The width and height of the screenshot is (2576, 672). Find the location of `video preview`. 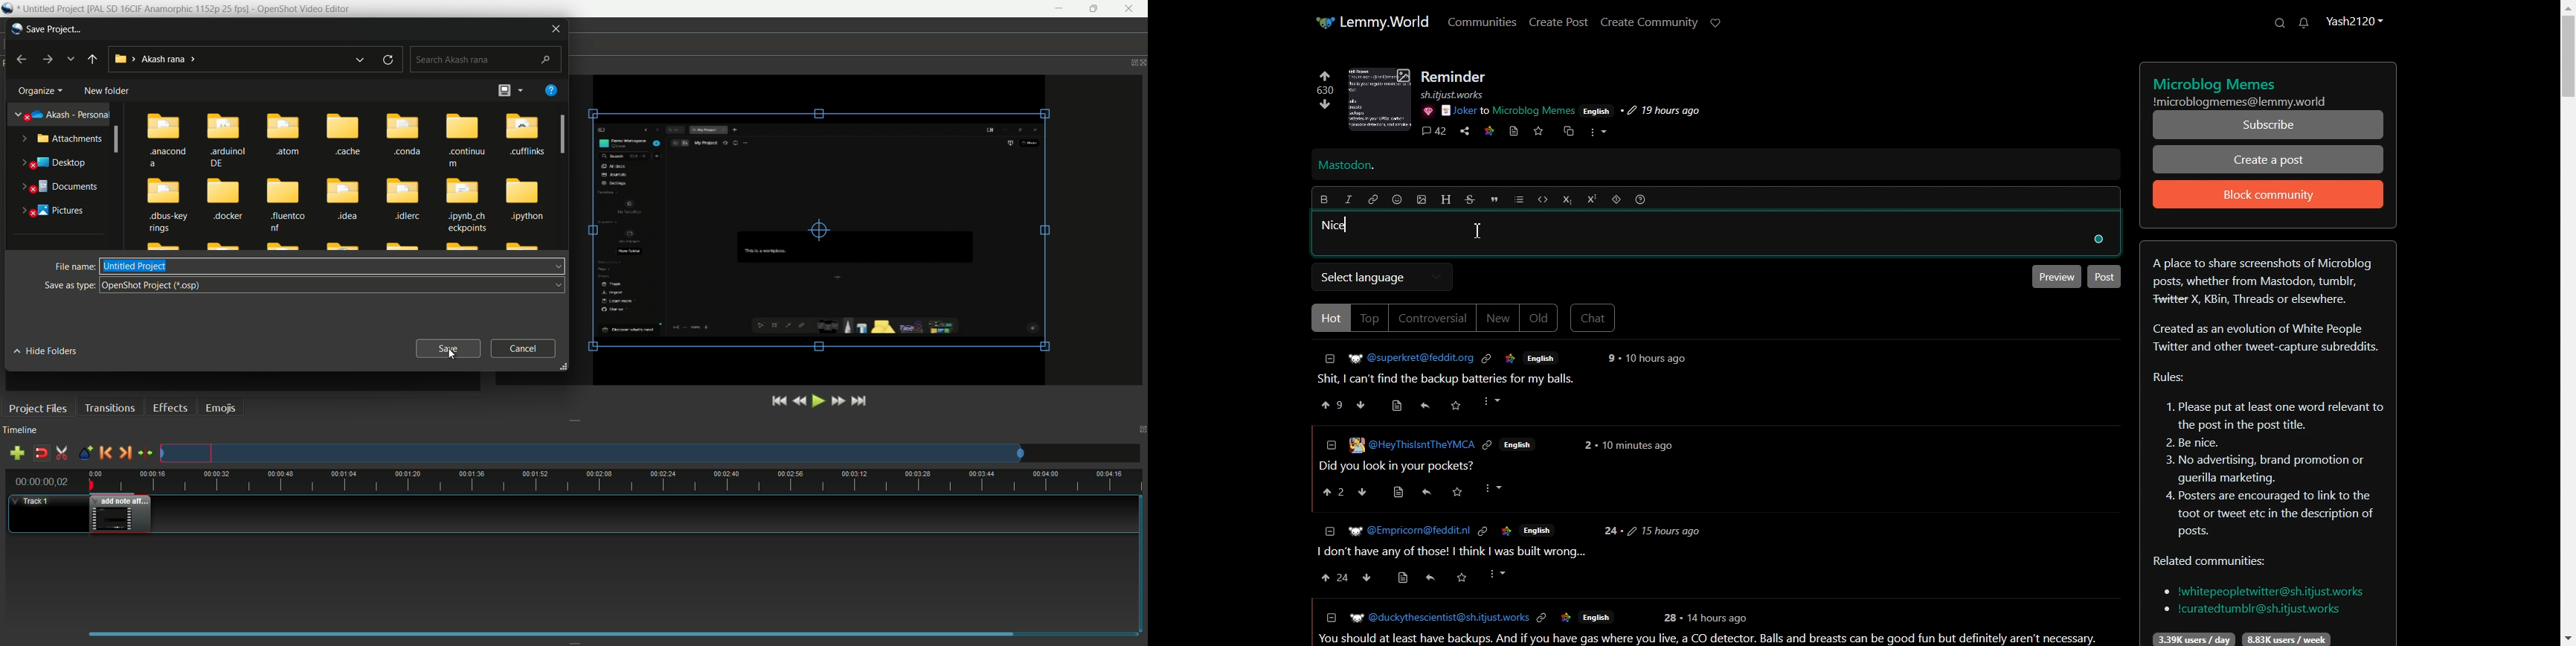

video preview is located at coordinates (817, 229).